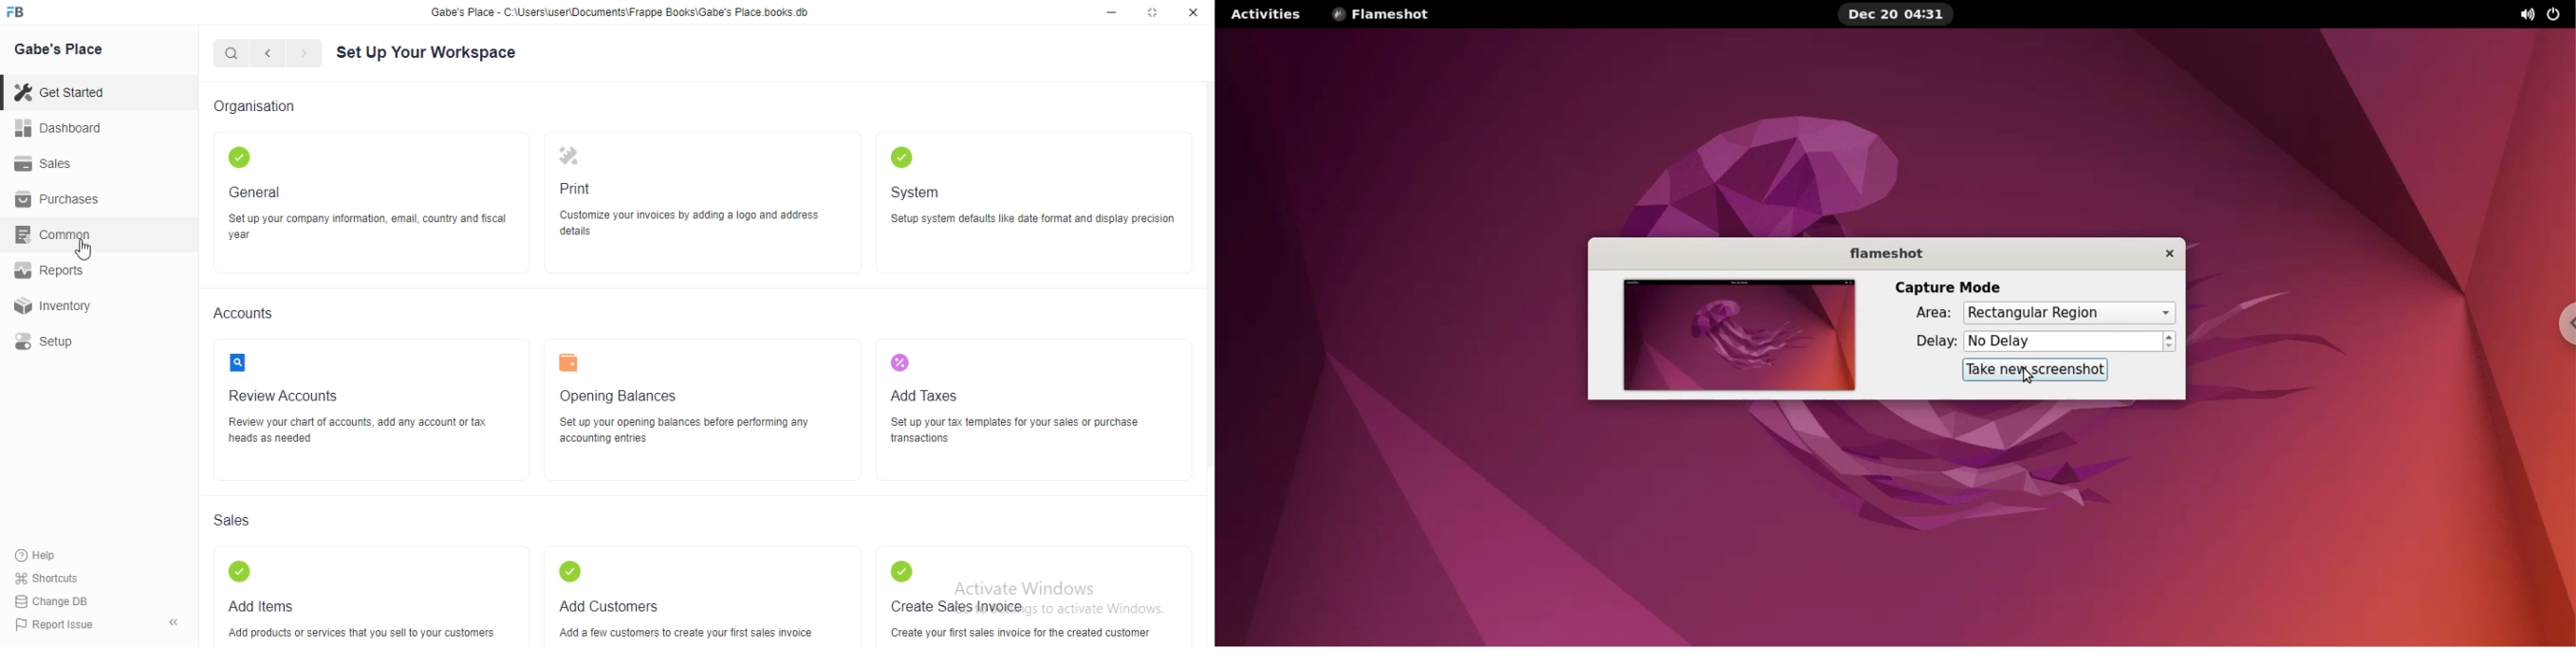 The width and height of the screenshot is (2576, 672). Describe the element at coordinates (56, 128) in the screenshot. I see `Dashboard` at that location.